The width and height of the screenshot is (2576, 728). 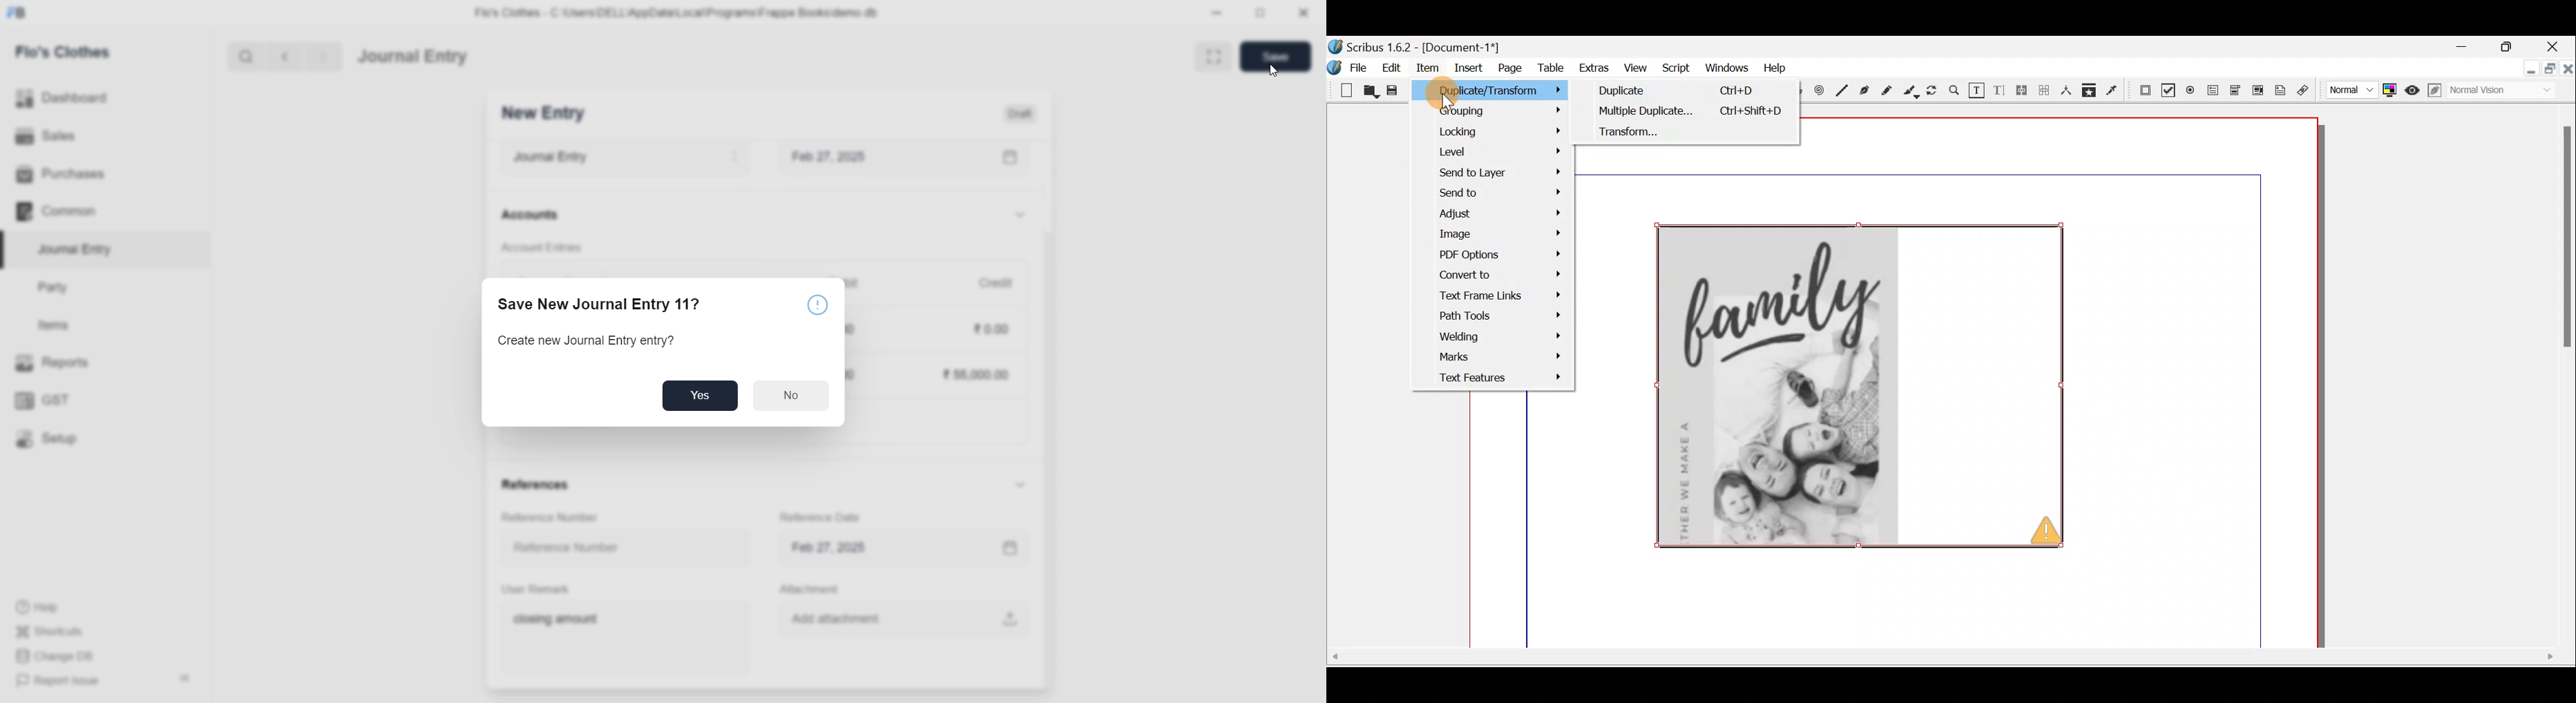 I want to click on Bezier curver, so click(x=1864, y=90).